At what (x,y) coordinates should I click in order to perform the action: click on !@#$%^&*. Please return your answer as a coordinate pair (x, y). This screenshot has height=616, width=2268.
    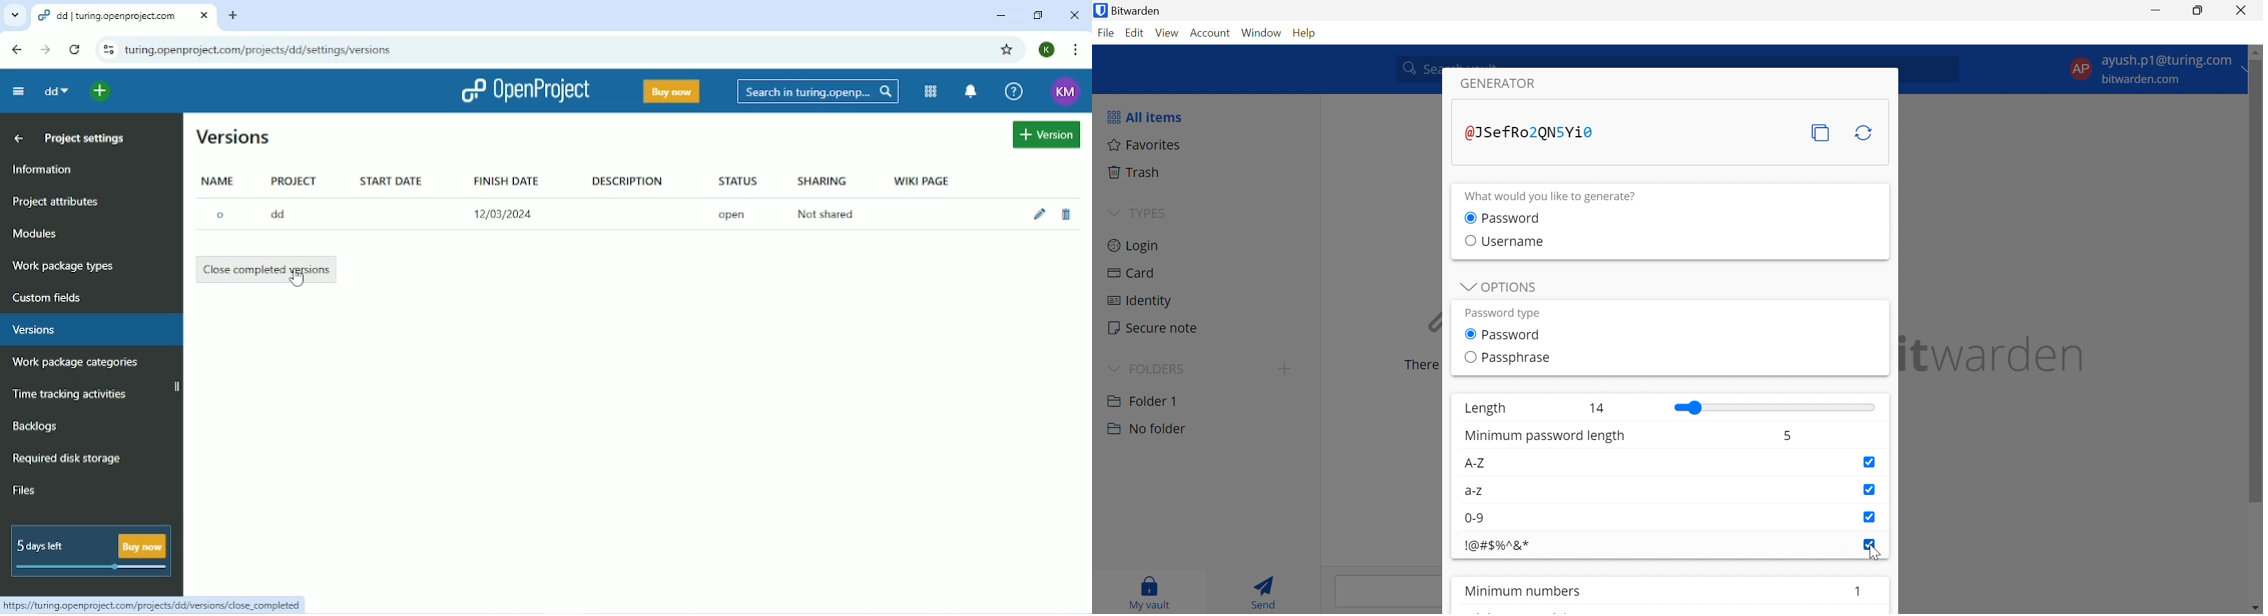
    Looking at the image, I should click on (1498, 546).